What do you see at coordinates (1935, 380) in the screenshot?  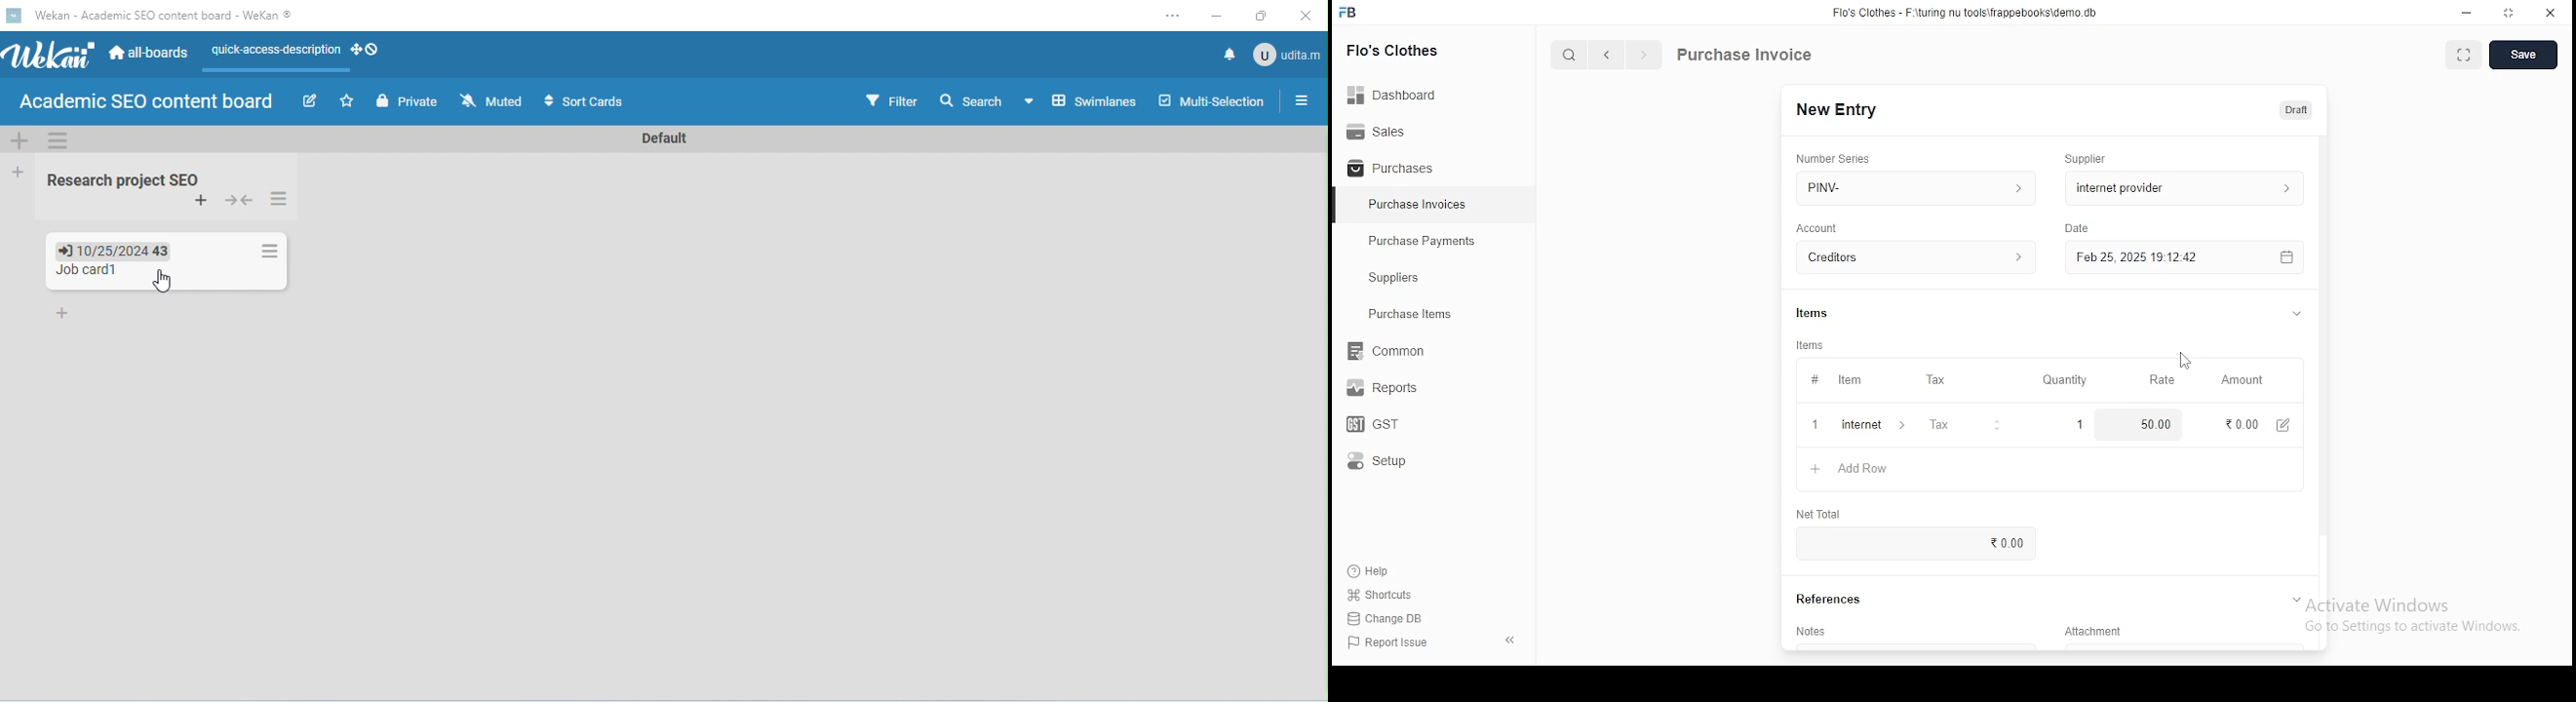 I see `tax` at bounding box center [1935, 380].